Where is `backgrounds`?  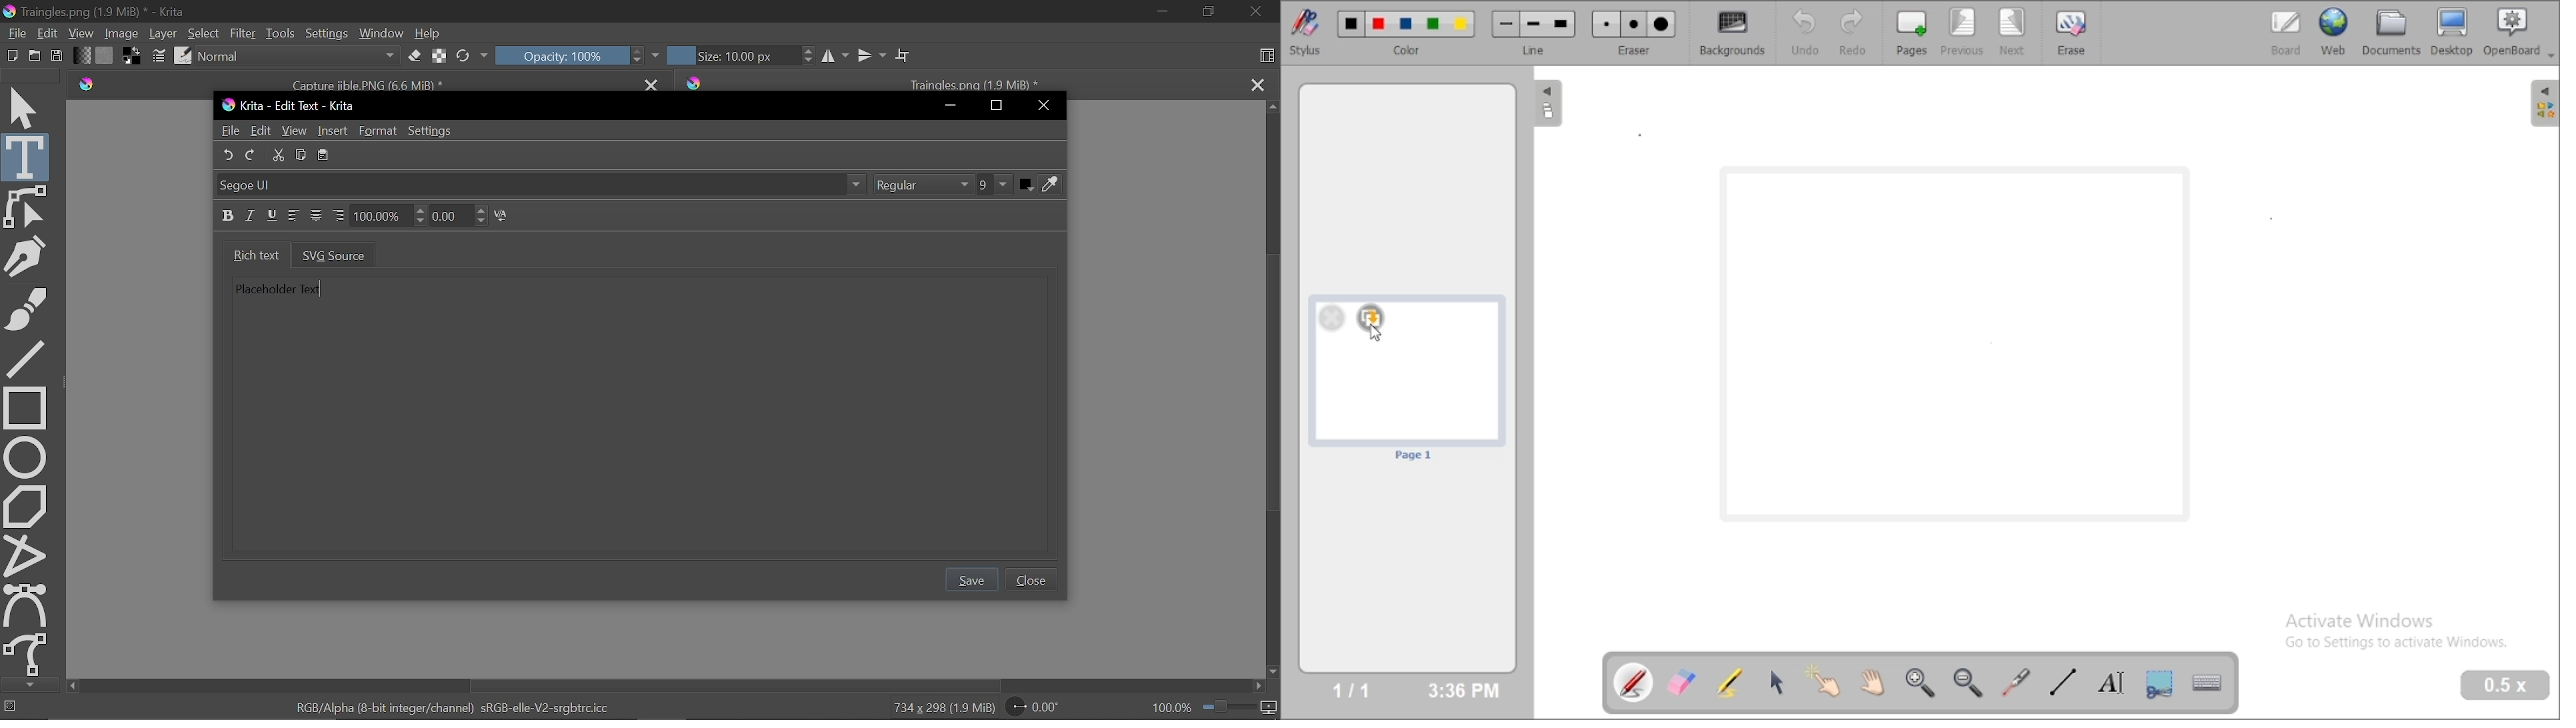
backgrounds is located at coordinates (1734, 33).